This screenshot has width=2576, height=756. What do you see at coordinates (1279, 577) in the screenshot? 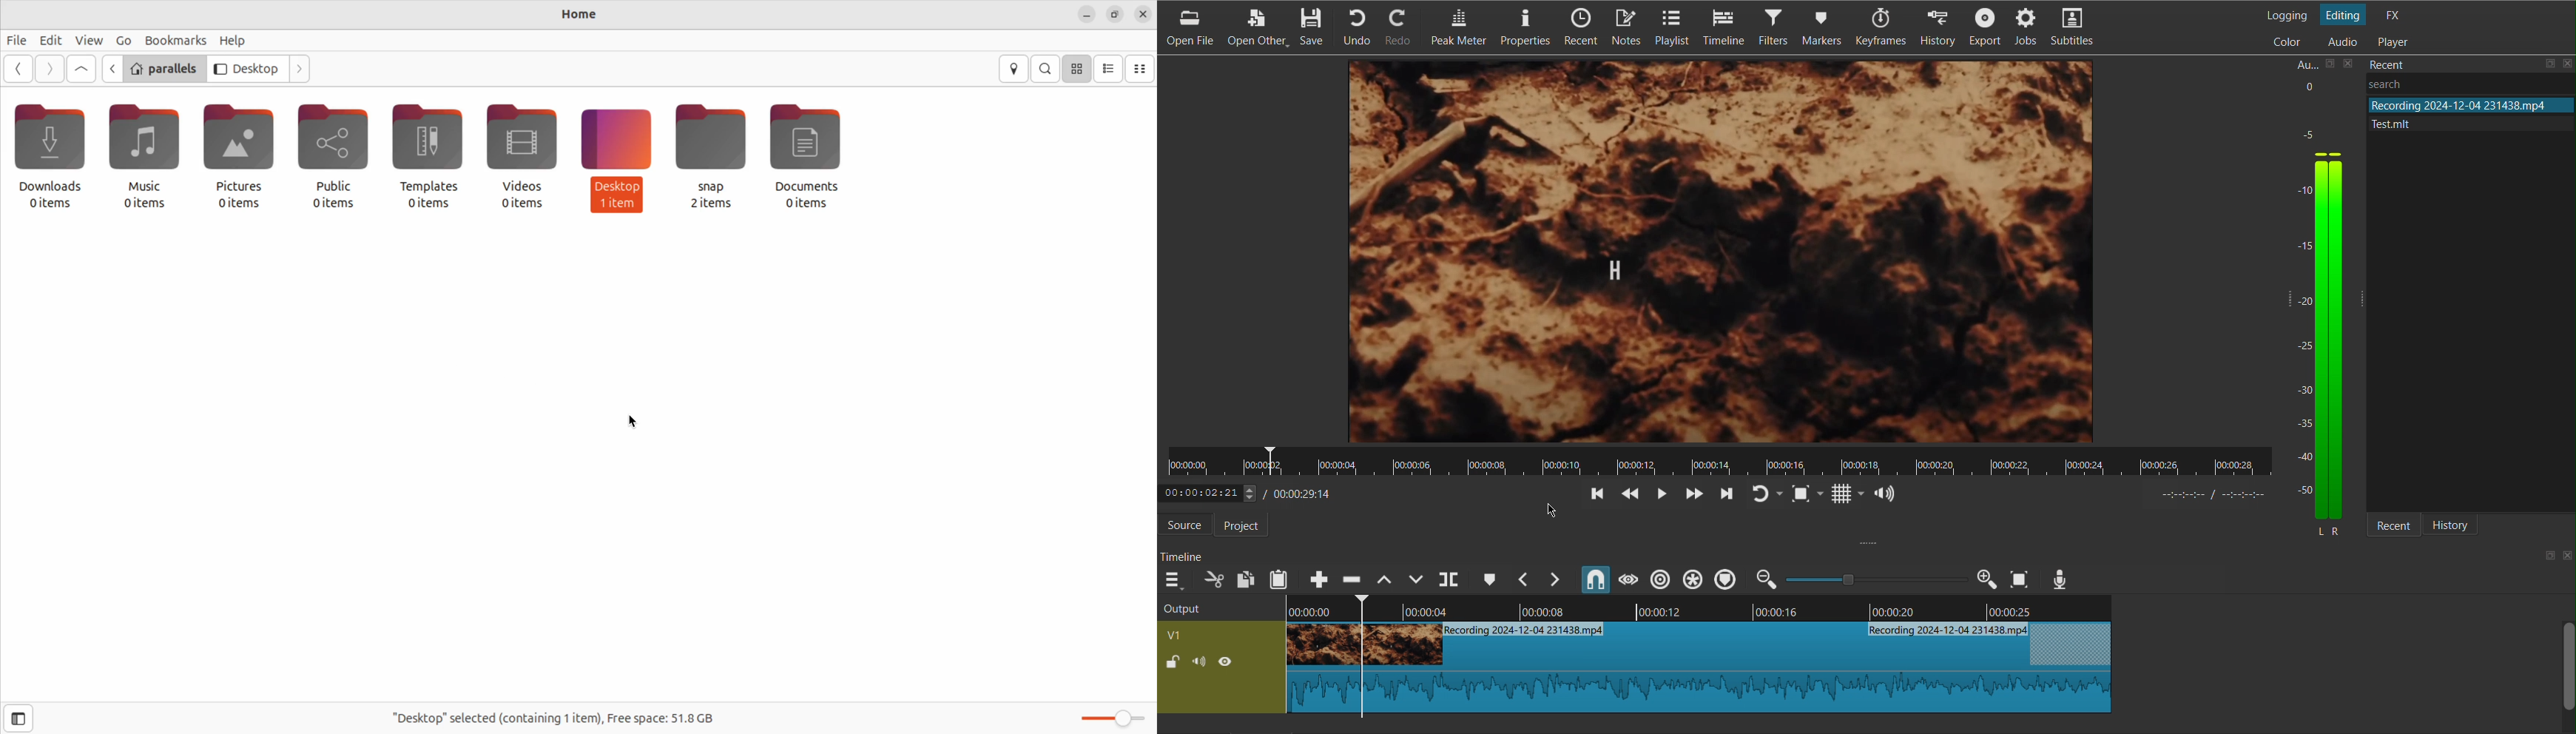
I see `Paste` at bounding box center [1279, 577].